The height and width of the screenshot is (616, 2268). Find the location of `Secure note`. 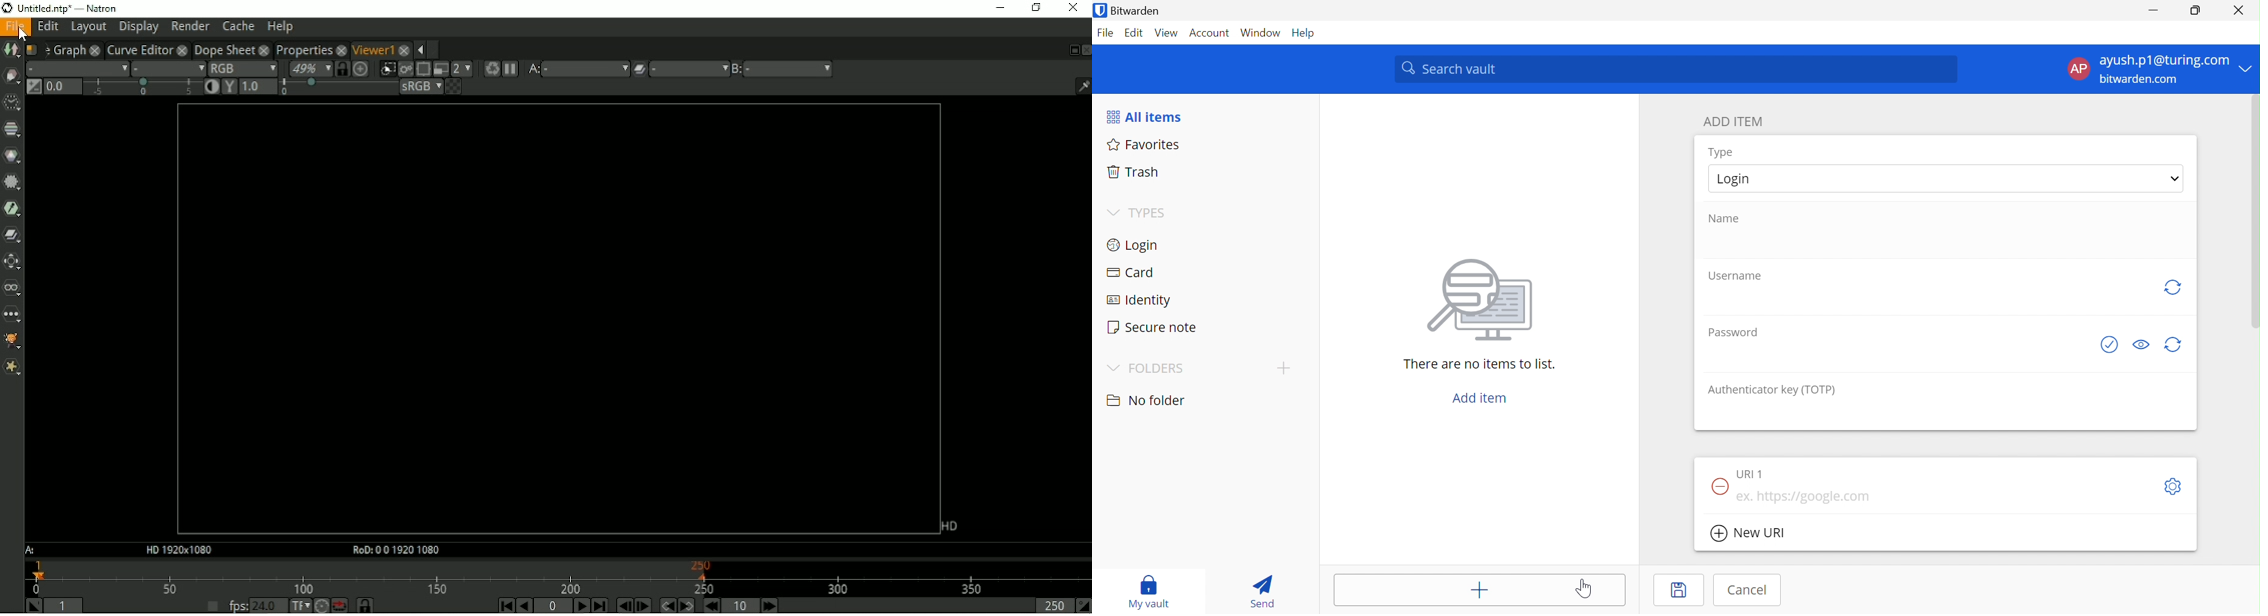

Secure note is located at coordinates (1154, 329).